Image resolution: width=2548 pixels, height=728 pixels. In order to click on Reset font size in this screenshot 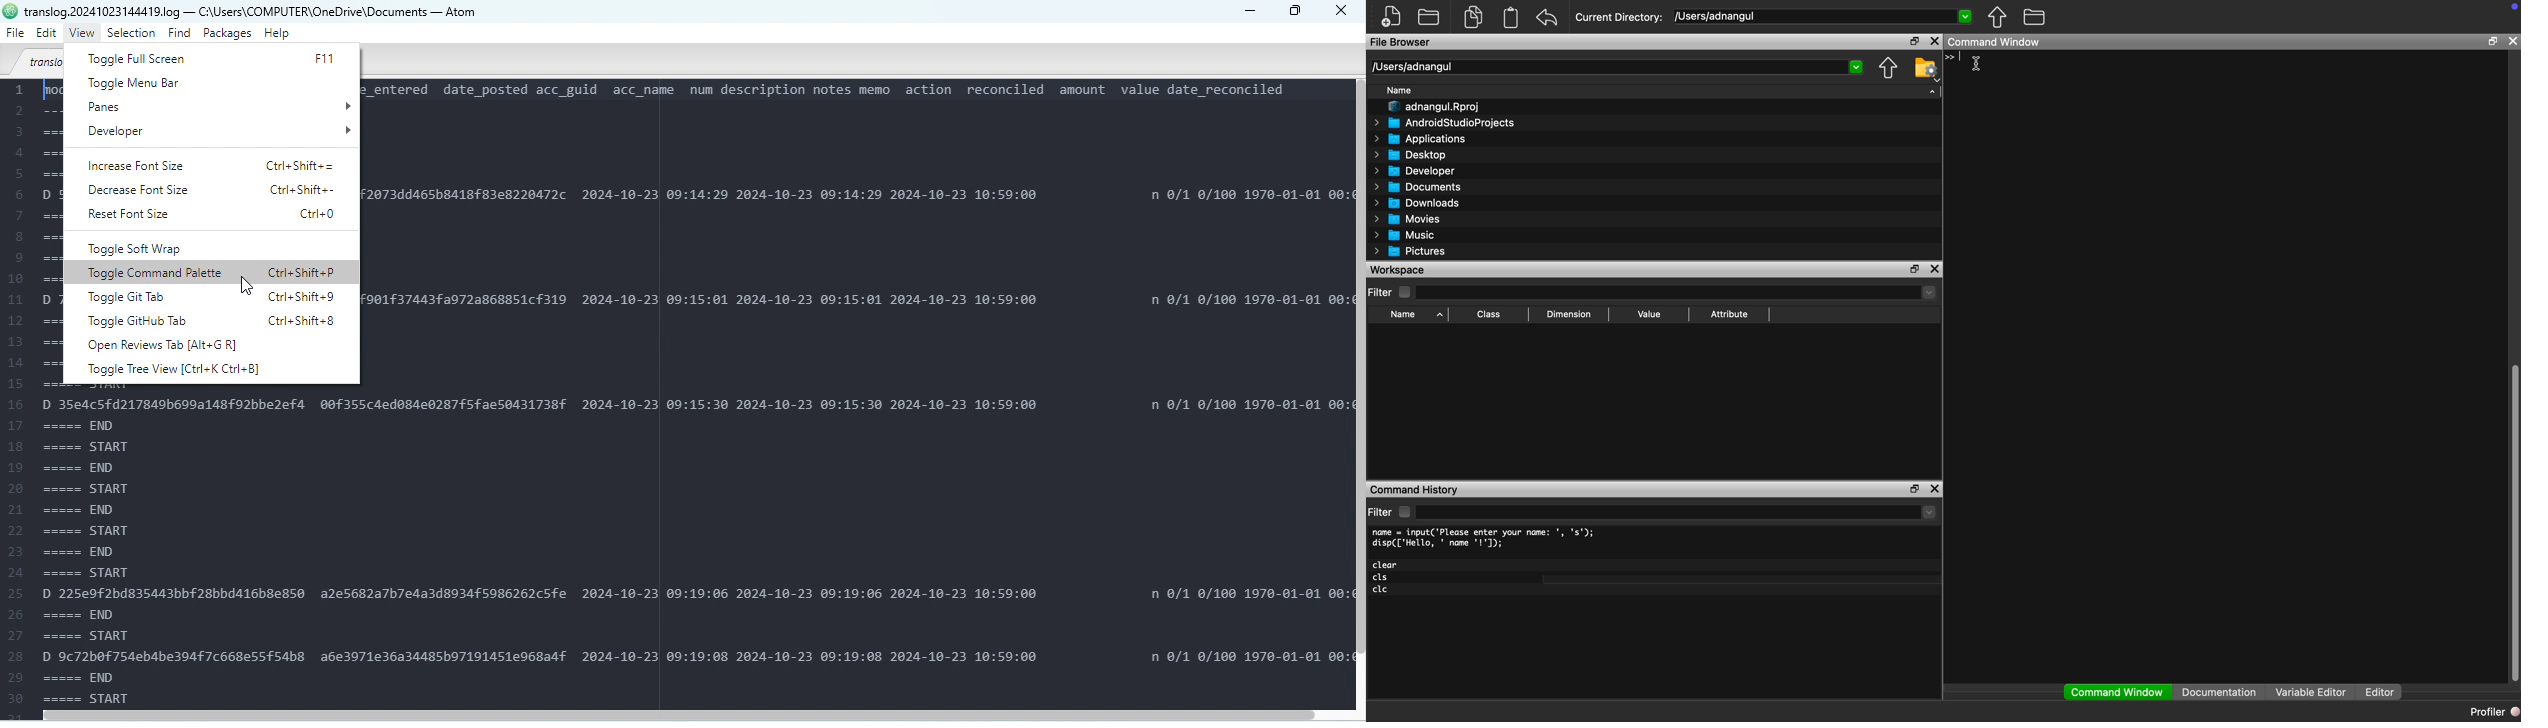, I will do `click(221, 216)`.